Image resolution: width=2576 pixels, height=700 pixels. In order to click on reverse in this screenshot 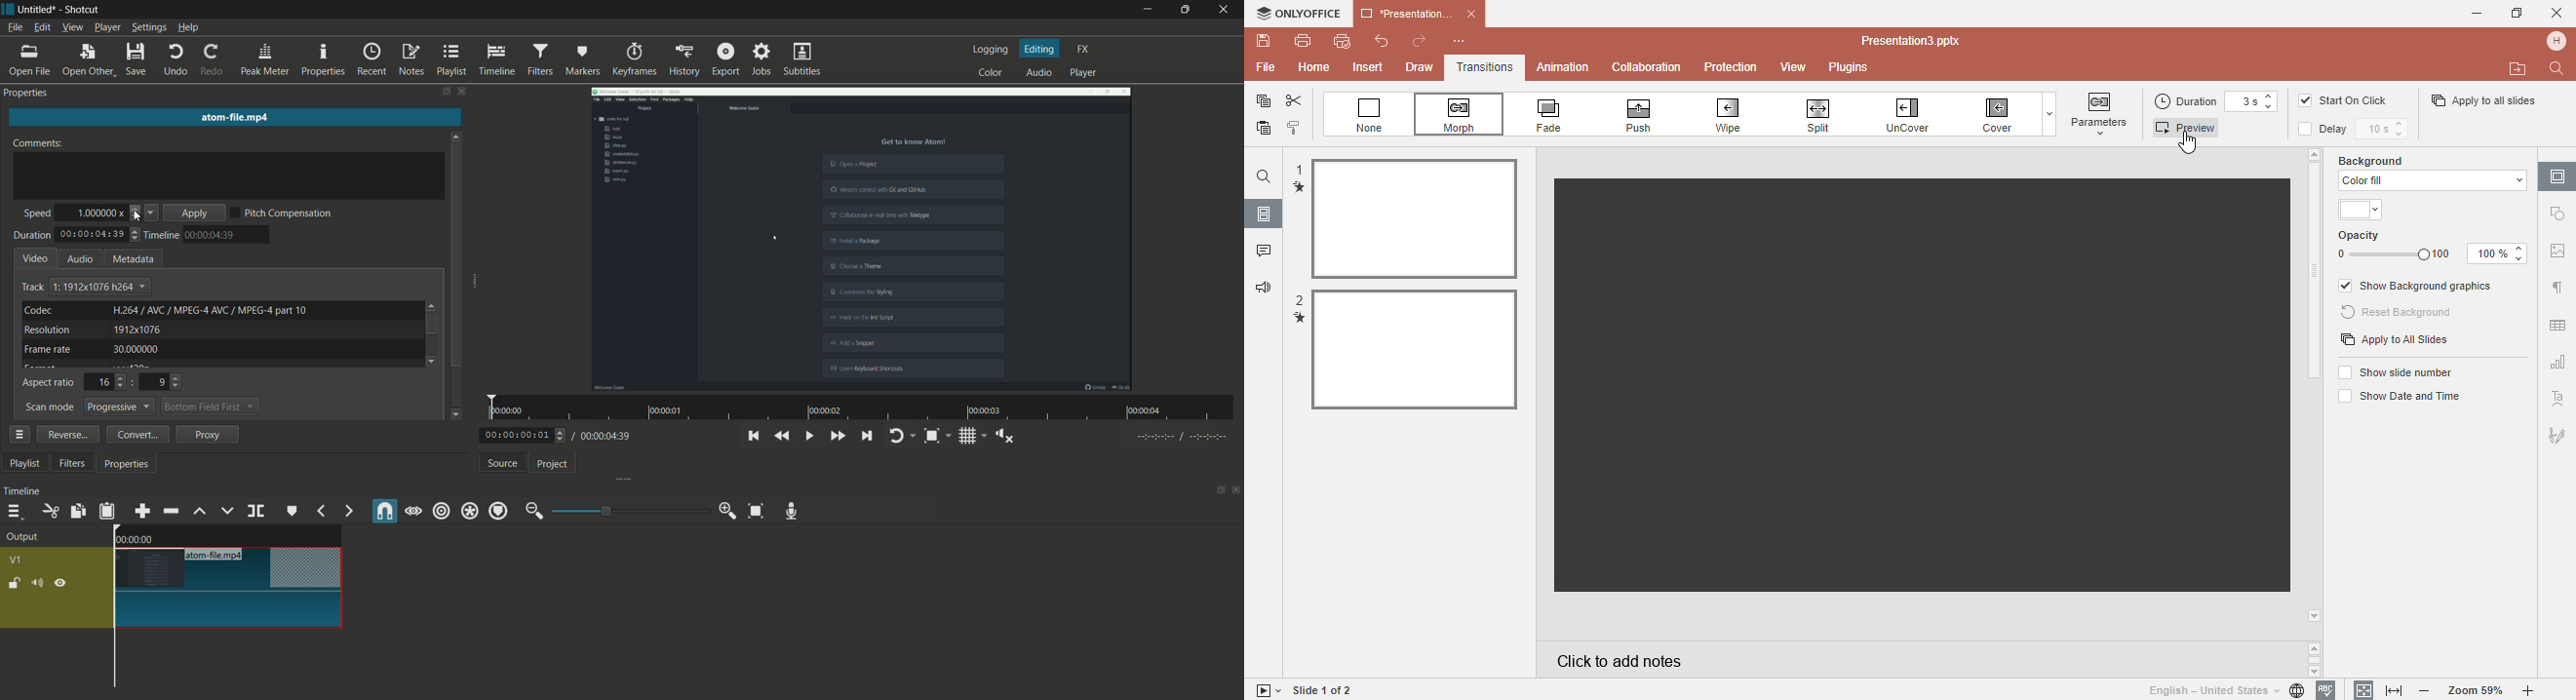, I will do `click(65, 434)`.